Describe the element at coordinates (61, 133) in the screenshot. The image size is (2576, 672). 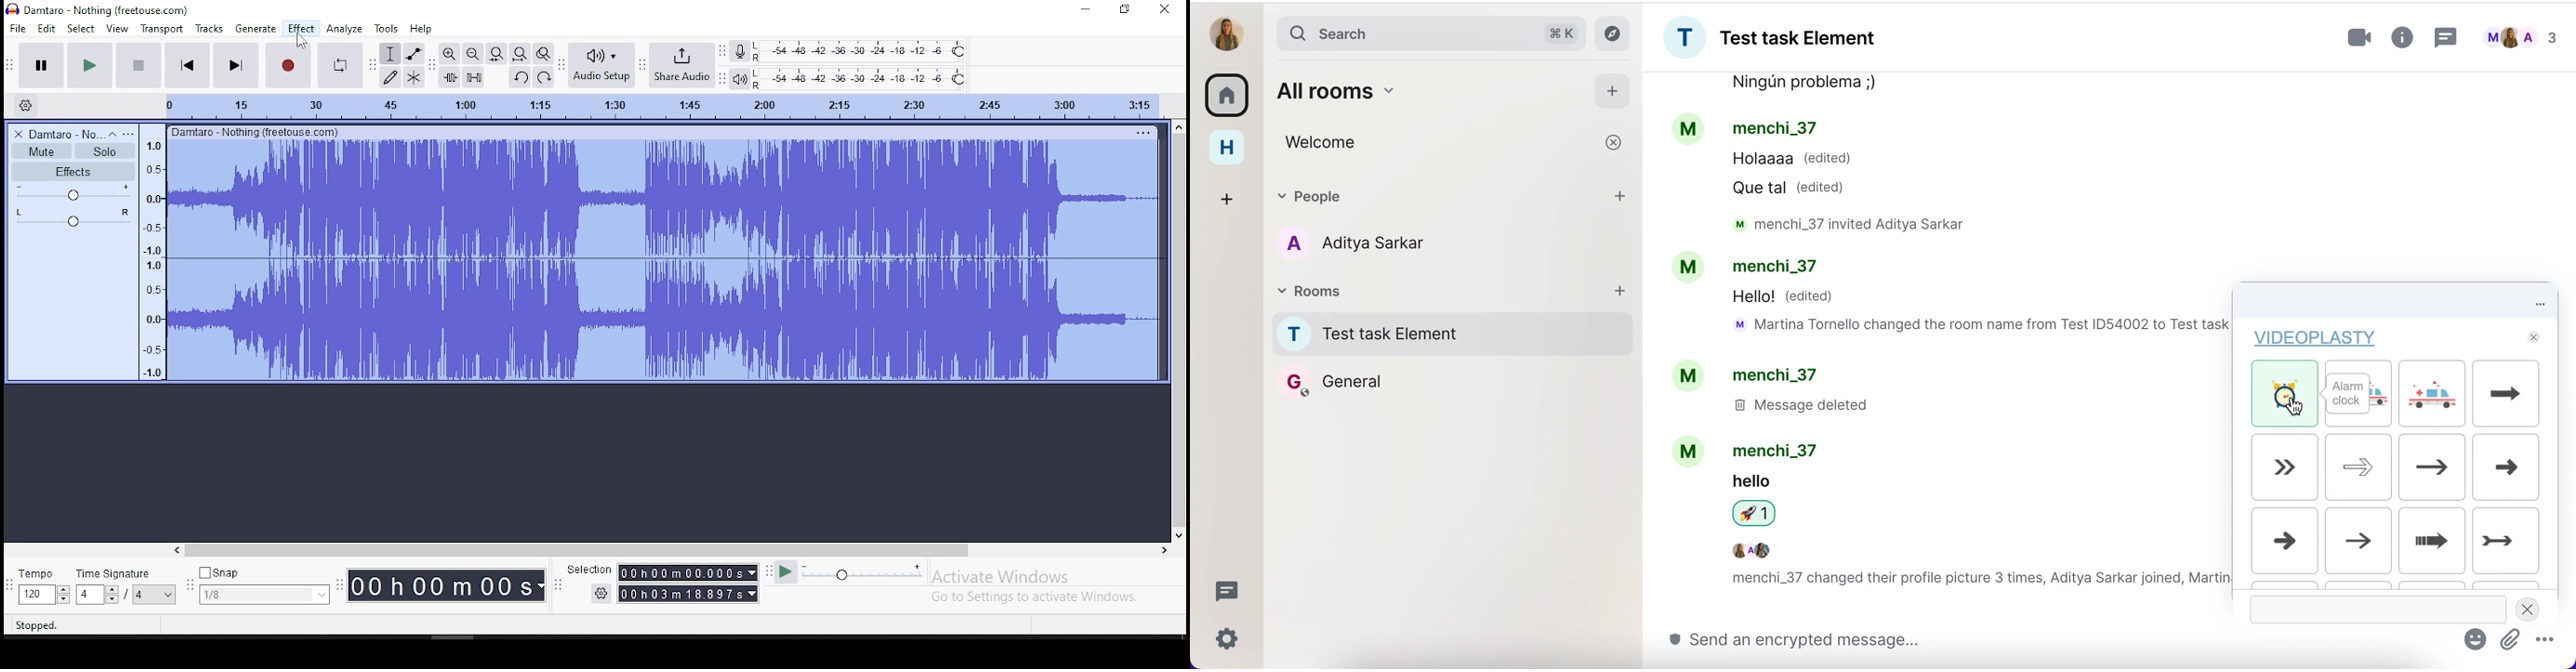
I see `audio track name` at that location.